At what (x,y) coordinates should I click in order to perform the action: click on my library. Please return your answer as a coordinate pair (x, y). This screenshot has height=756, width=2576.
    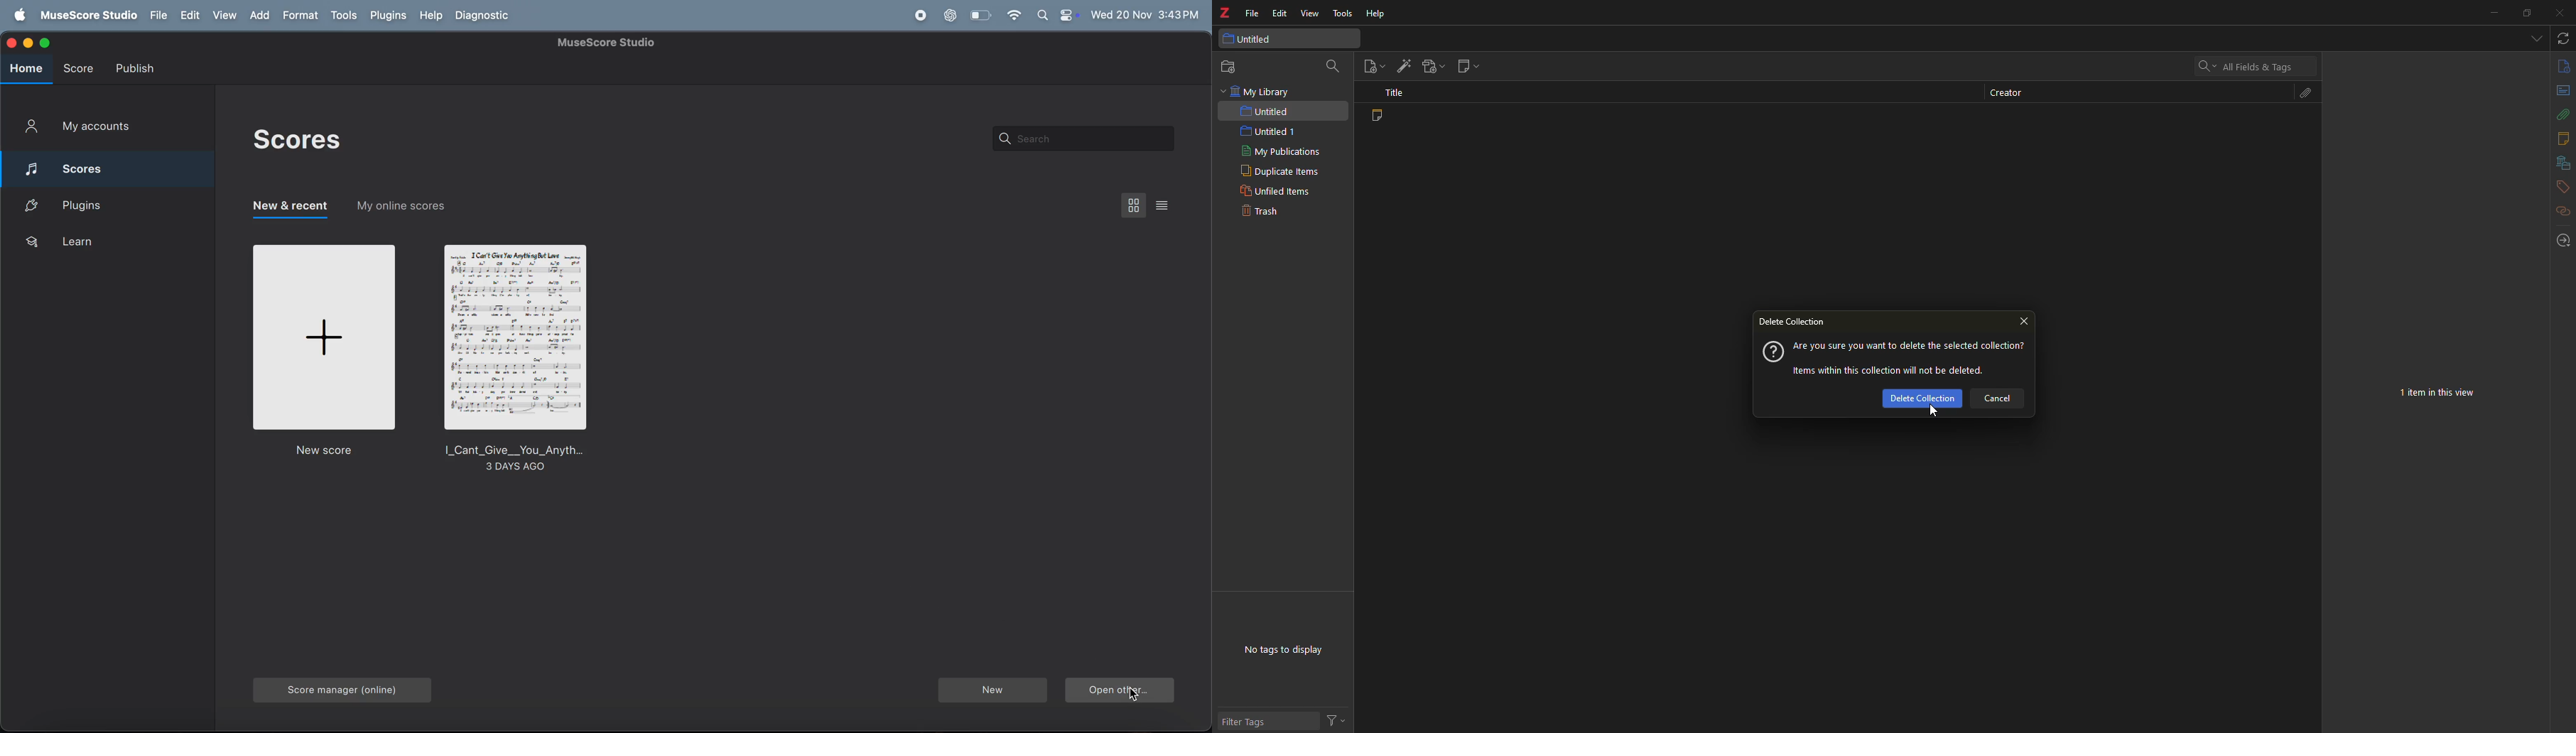
    Looking at the image, I should click on (1258, 92).